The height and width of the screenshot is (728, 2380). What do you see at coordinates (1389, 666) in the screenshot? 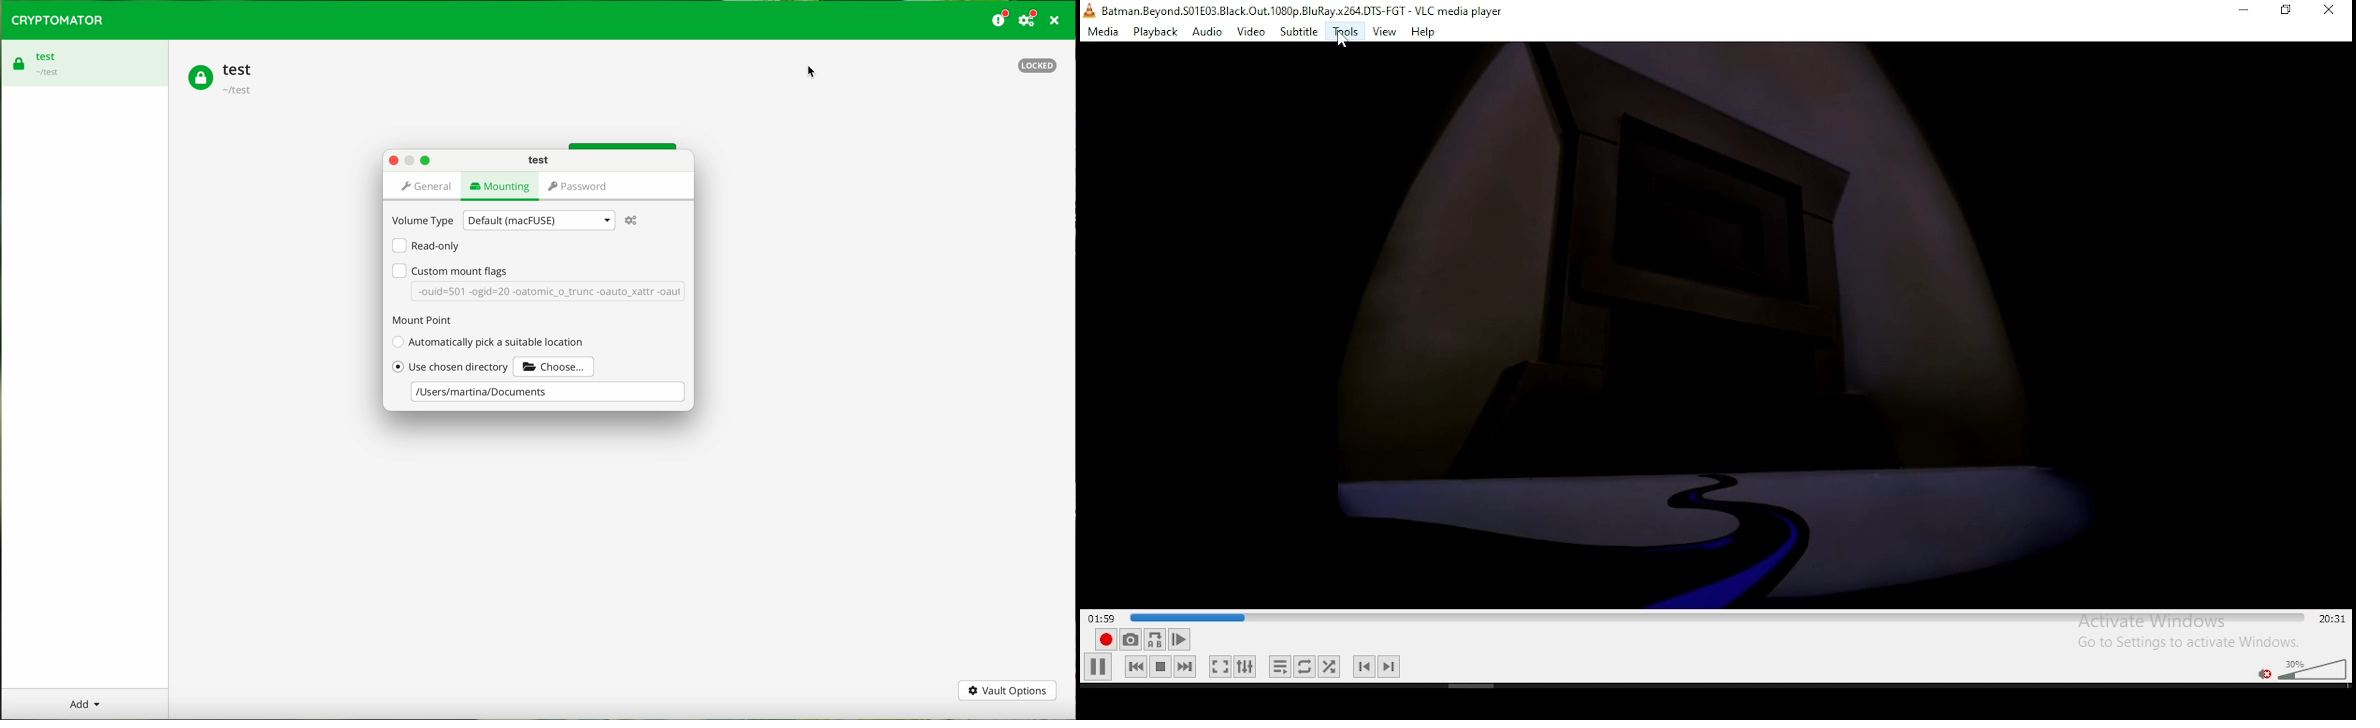
I see `next chapter` at bounding box center [1389, 666].